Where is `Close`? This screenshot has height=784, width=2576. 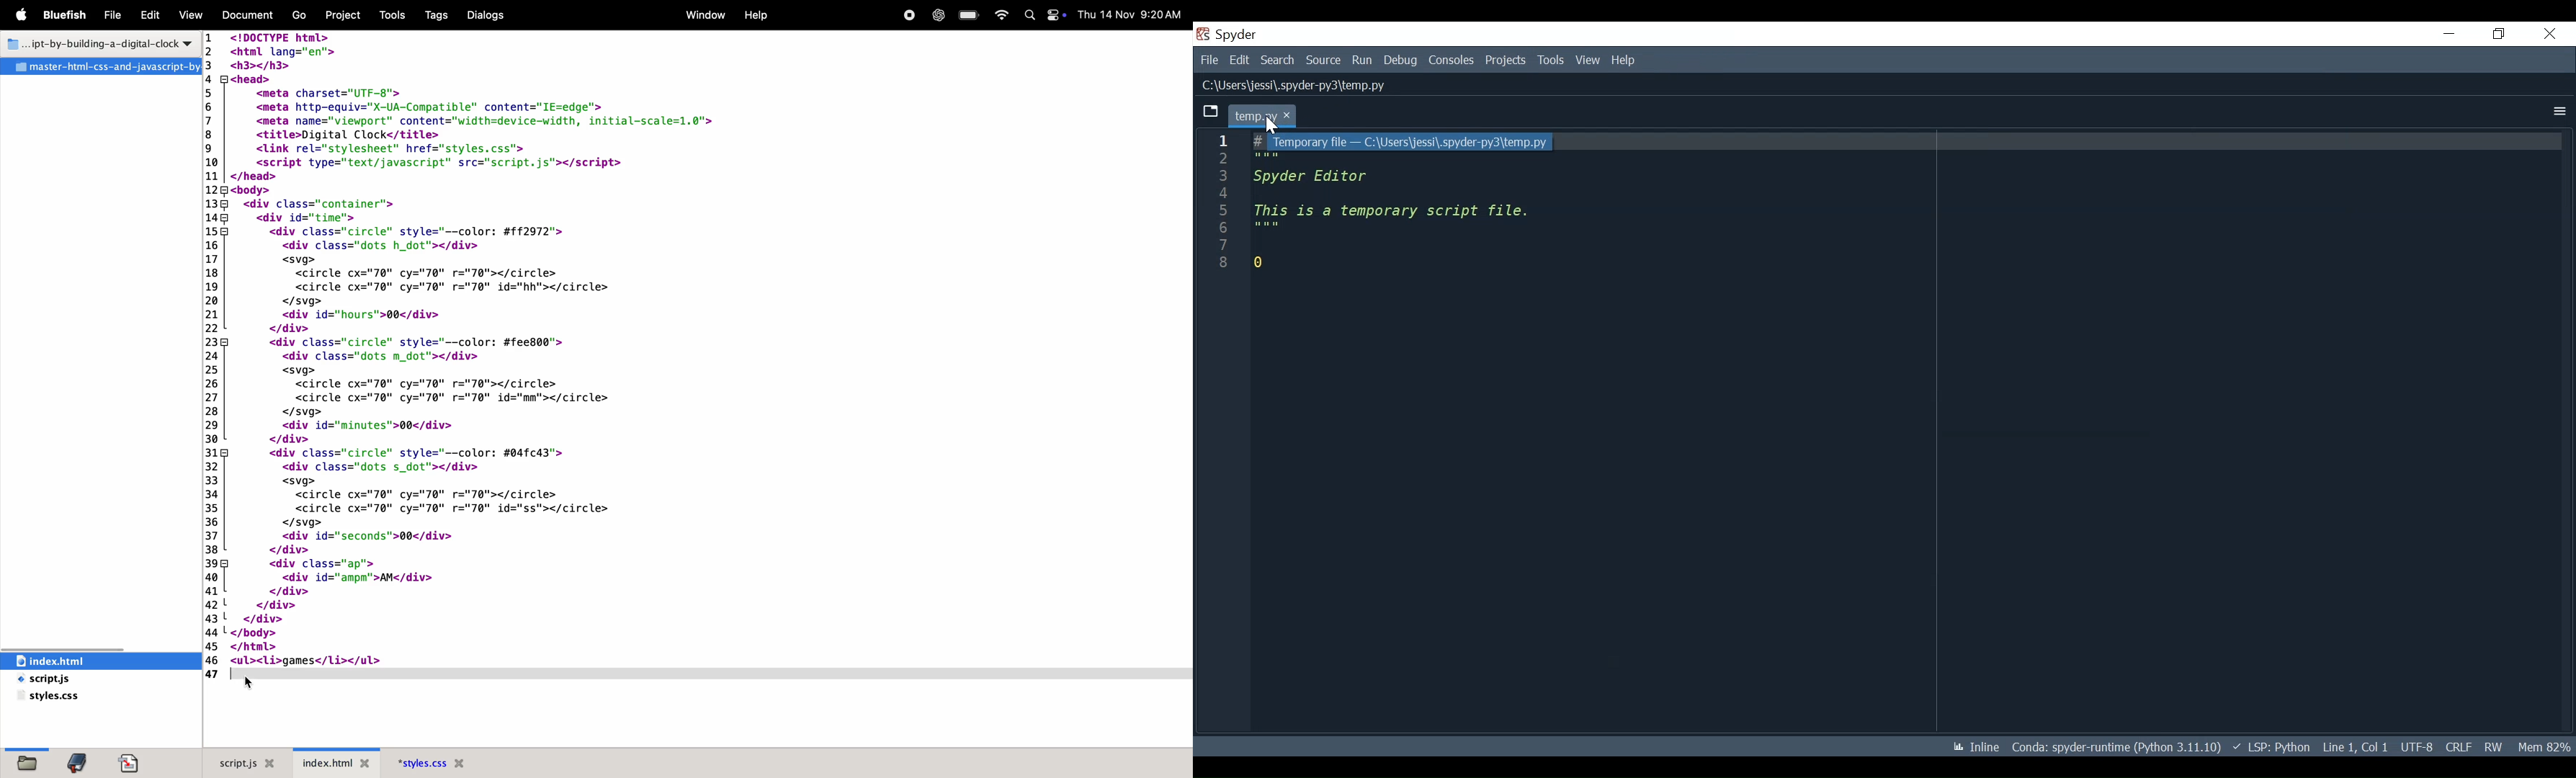 Close is located at coordinates (2552, 33).